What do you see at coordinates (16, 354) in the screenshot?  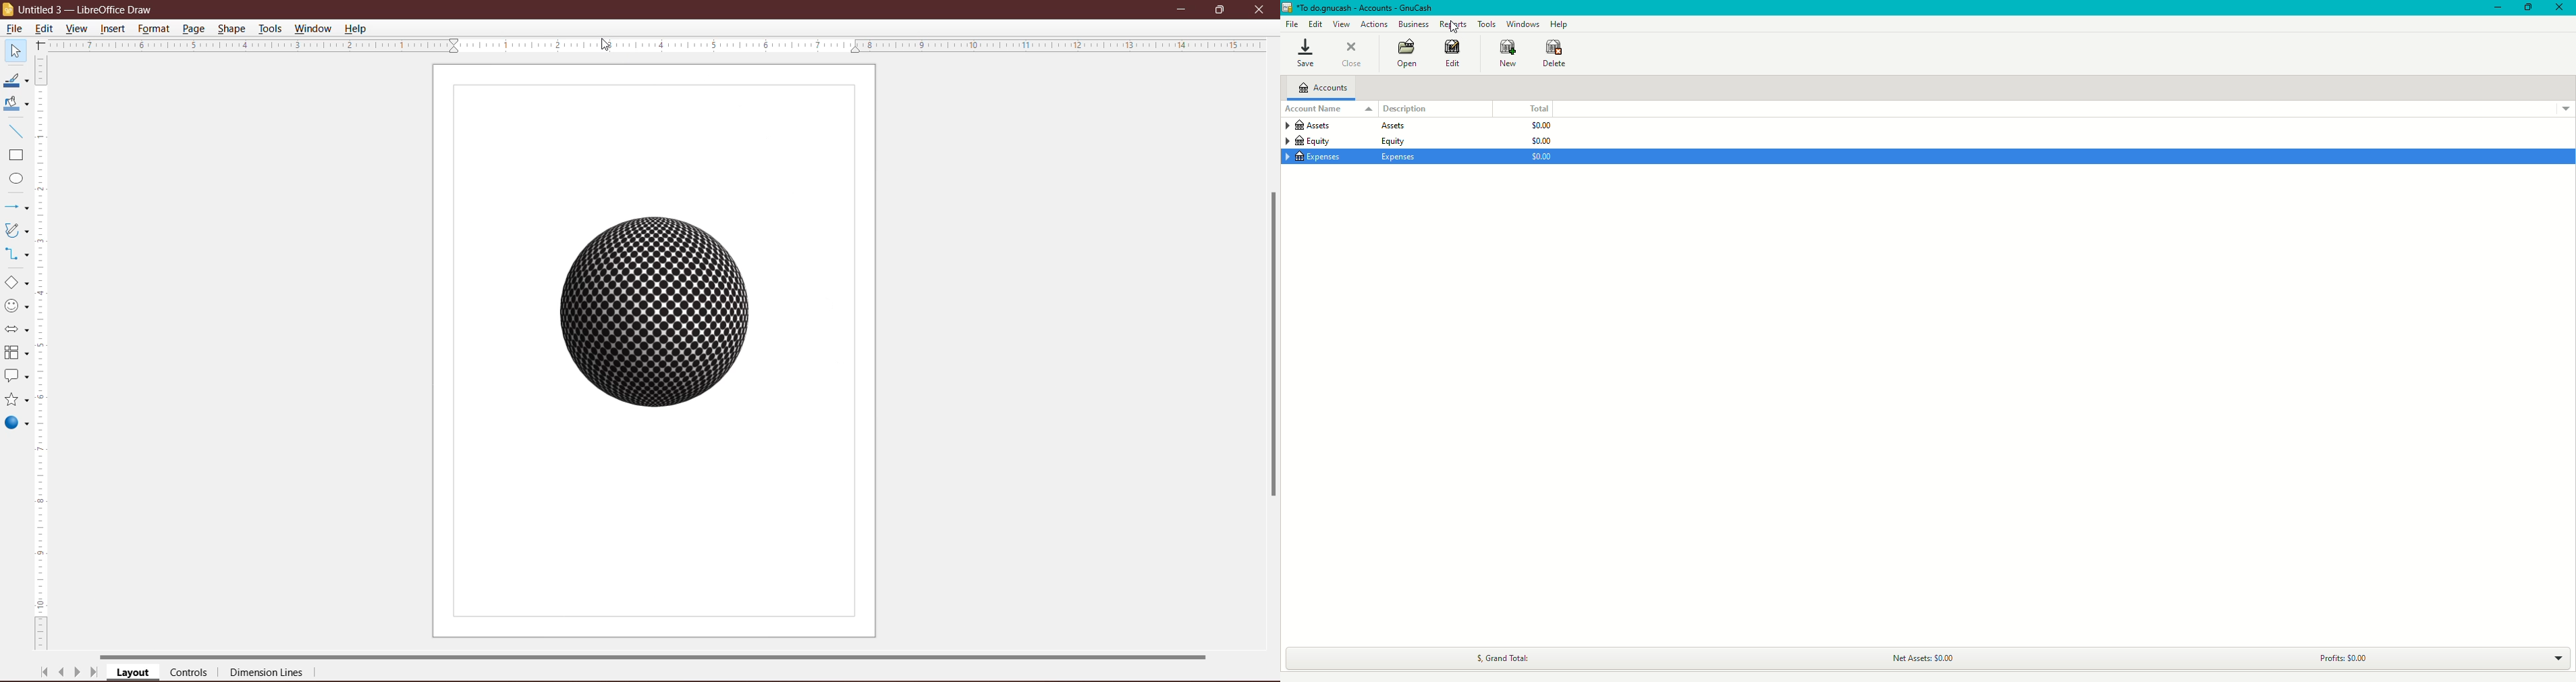 I see `Flowchart` at bounding box center [16, 354].